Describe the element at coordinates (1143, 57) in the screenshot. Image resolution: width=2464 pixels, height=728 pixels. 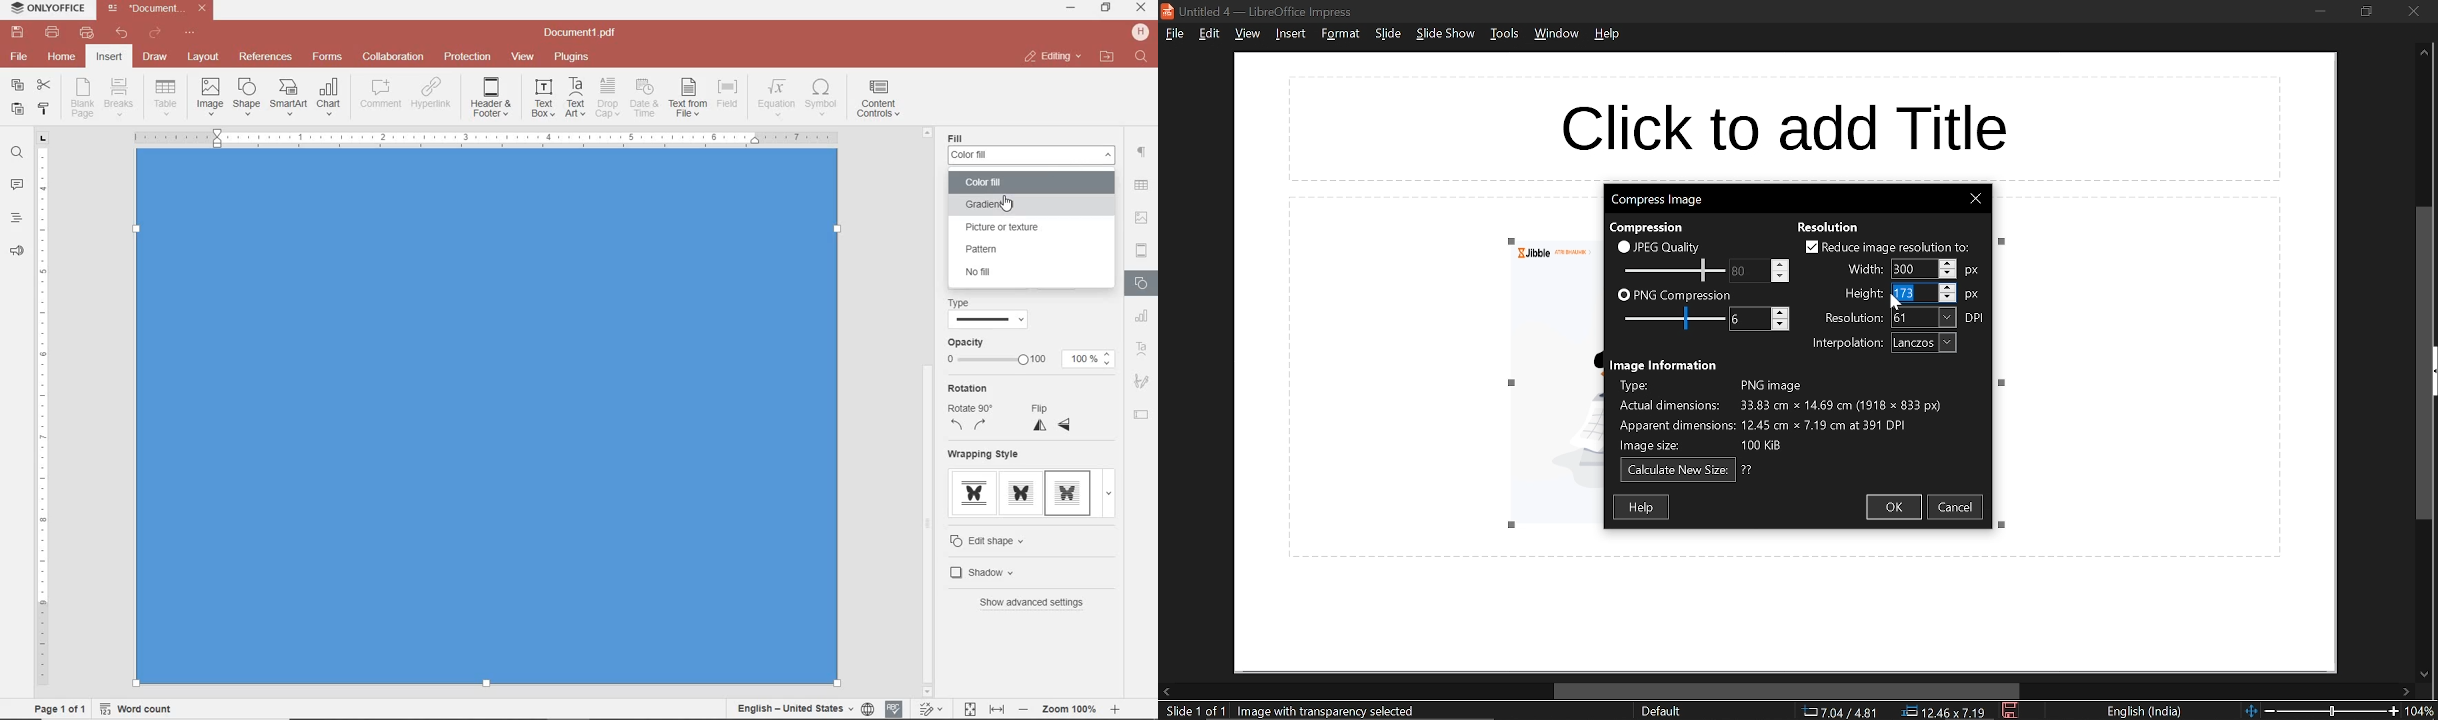
I see `find` at that location.